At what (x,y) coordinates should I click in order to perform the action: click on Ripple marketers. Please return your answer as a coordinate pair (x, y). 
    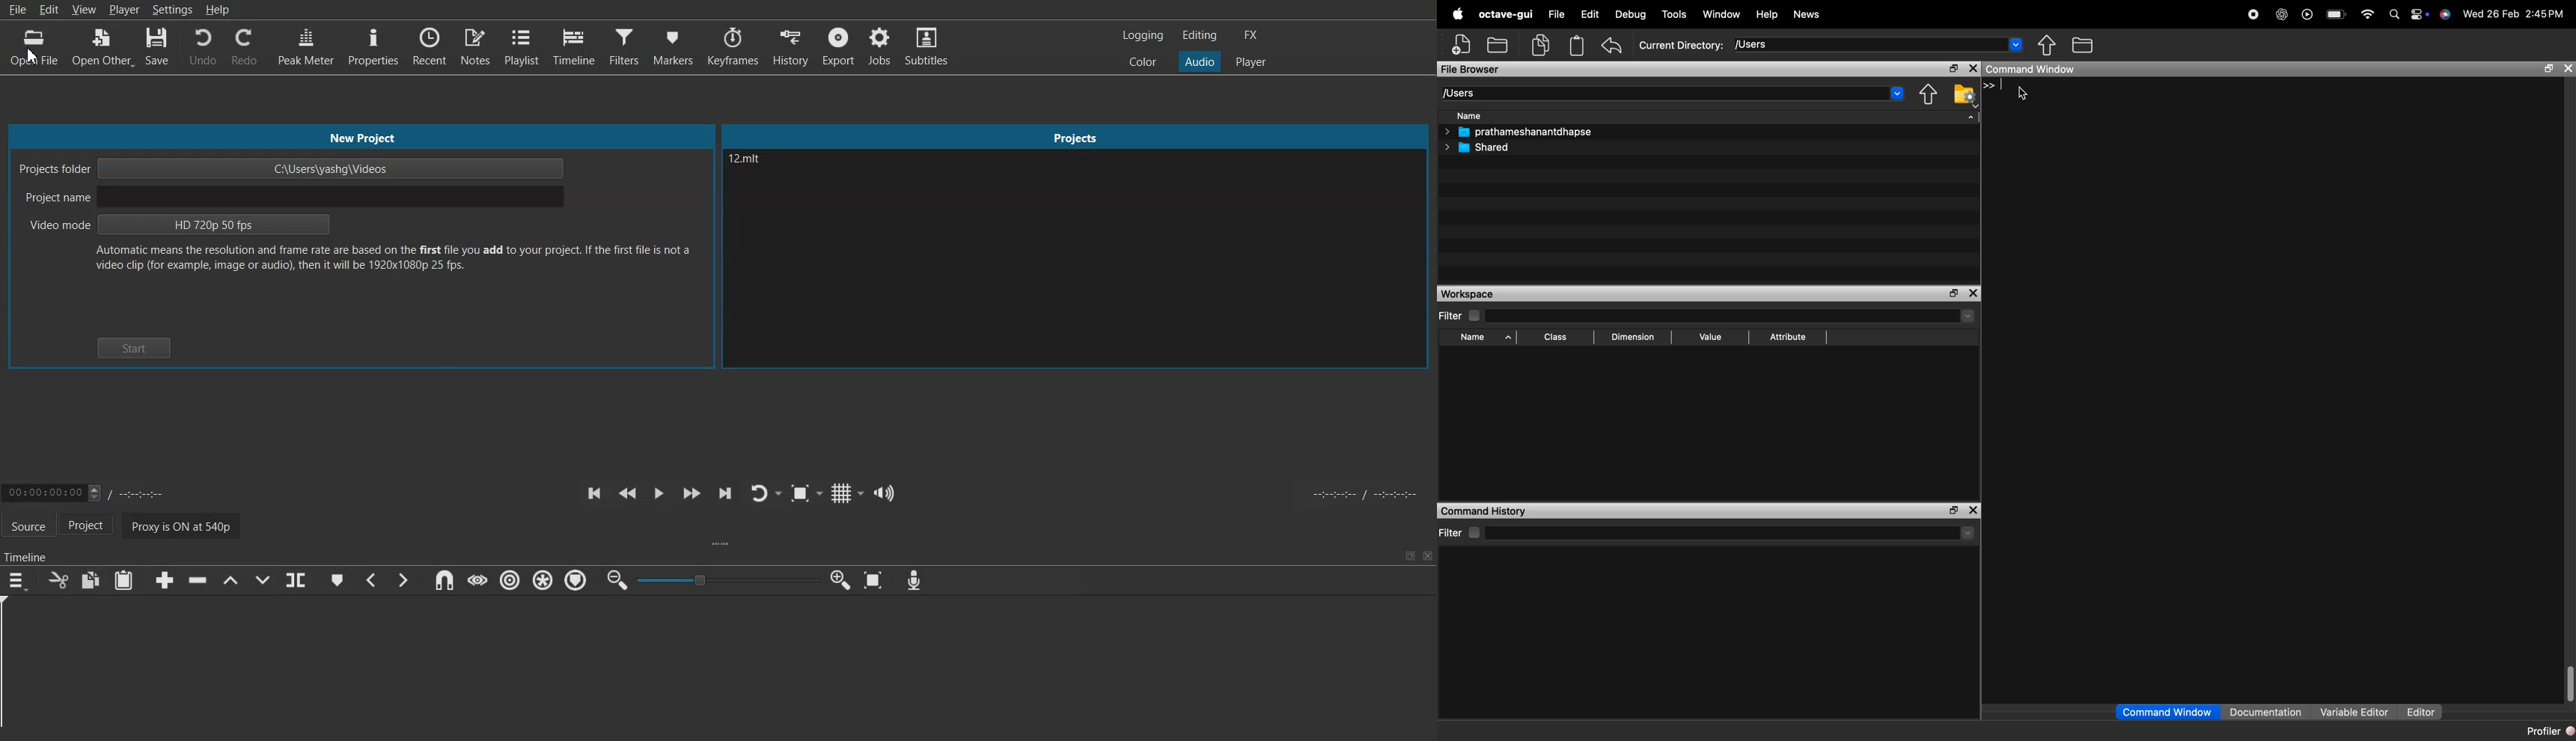
    Looking at the image, I should click on (576, 581).